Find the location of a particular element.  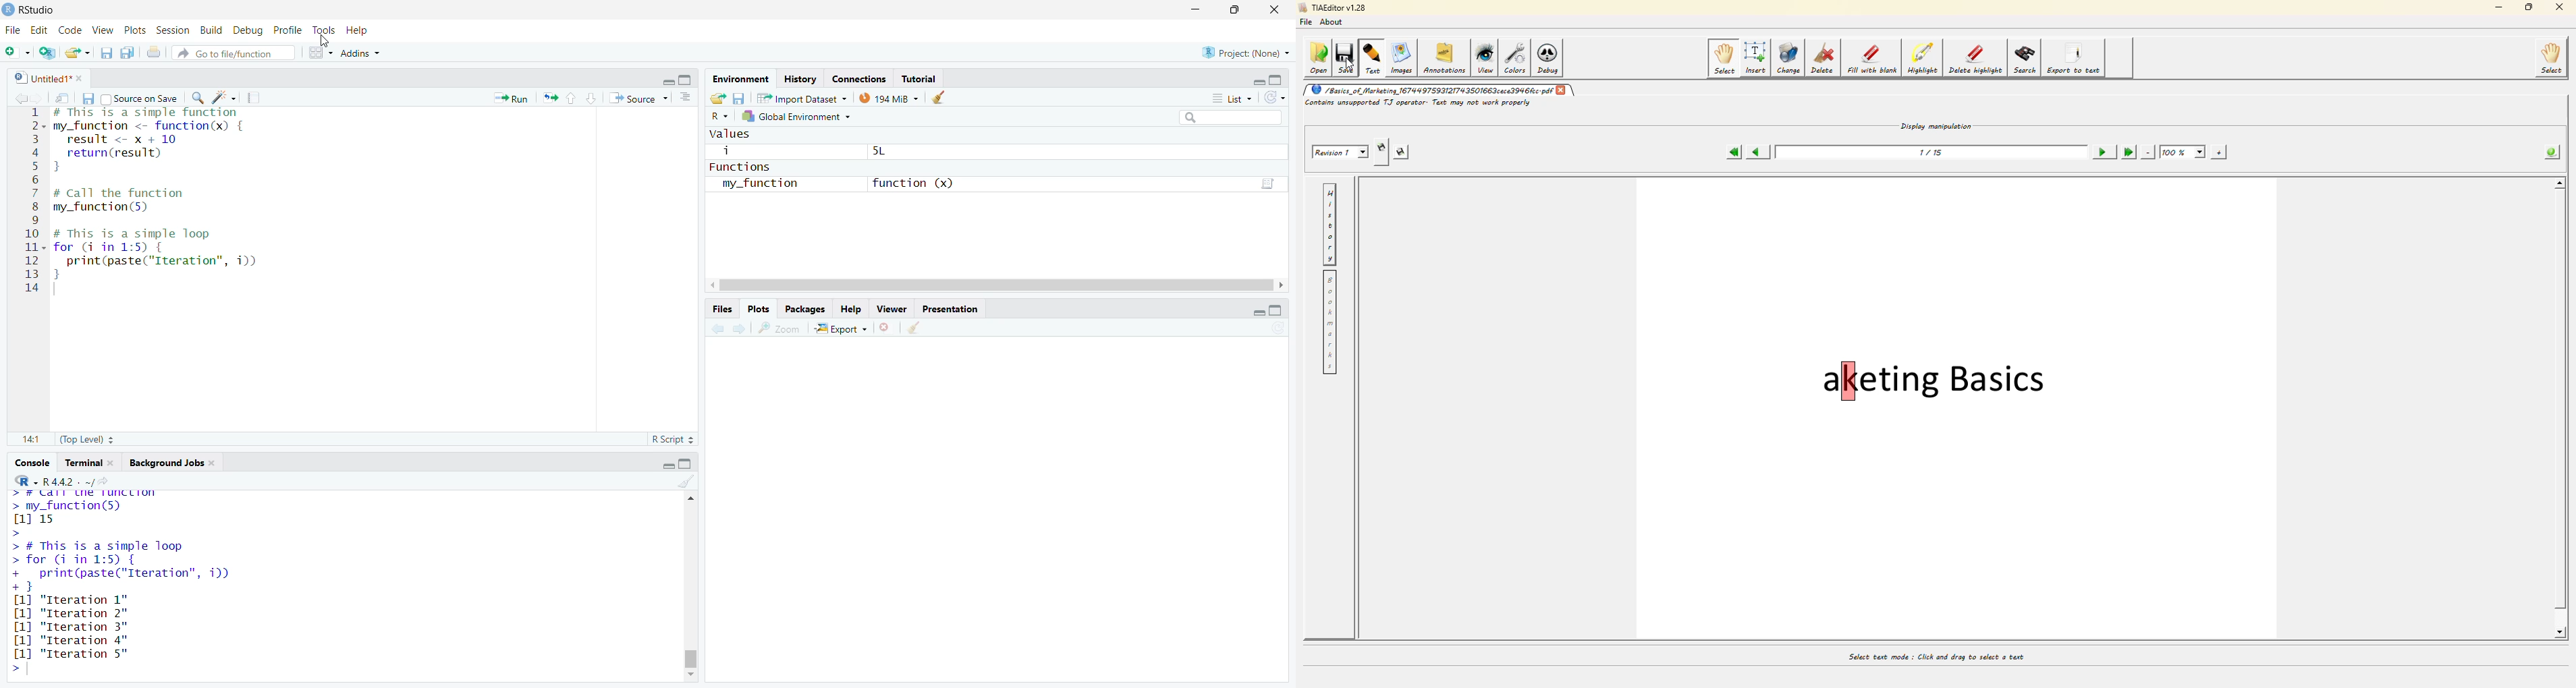

194 MiB is located at coordinates (888, 100).